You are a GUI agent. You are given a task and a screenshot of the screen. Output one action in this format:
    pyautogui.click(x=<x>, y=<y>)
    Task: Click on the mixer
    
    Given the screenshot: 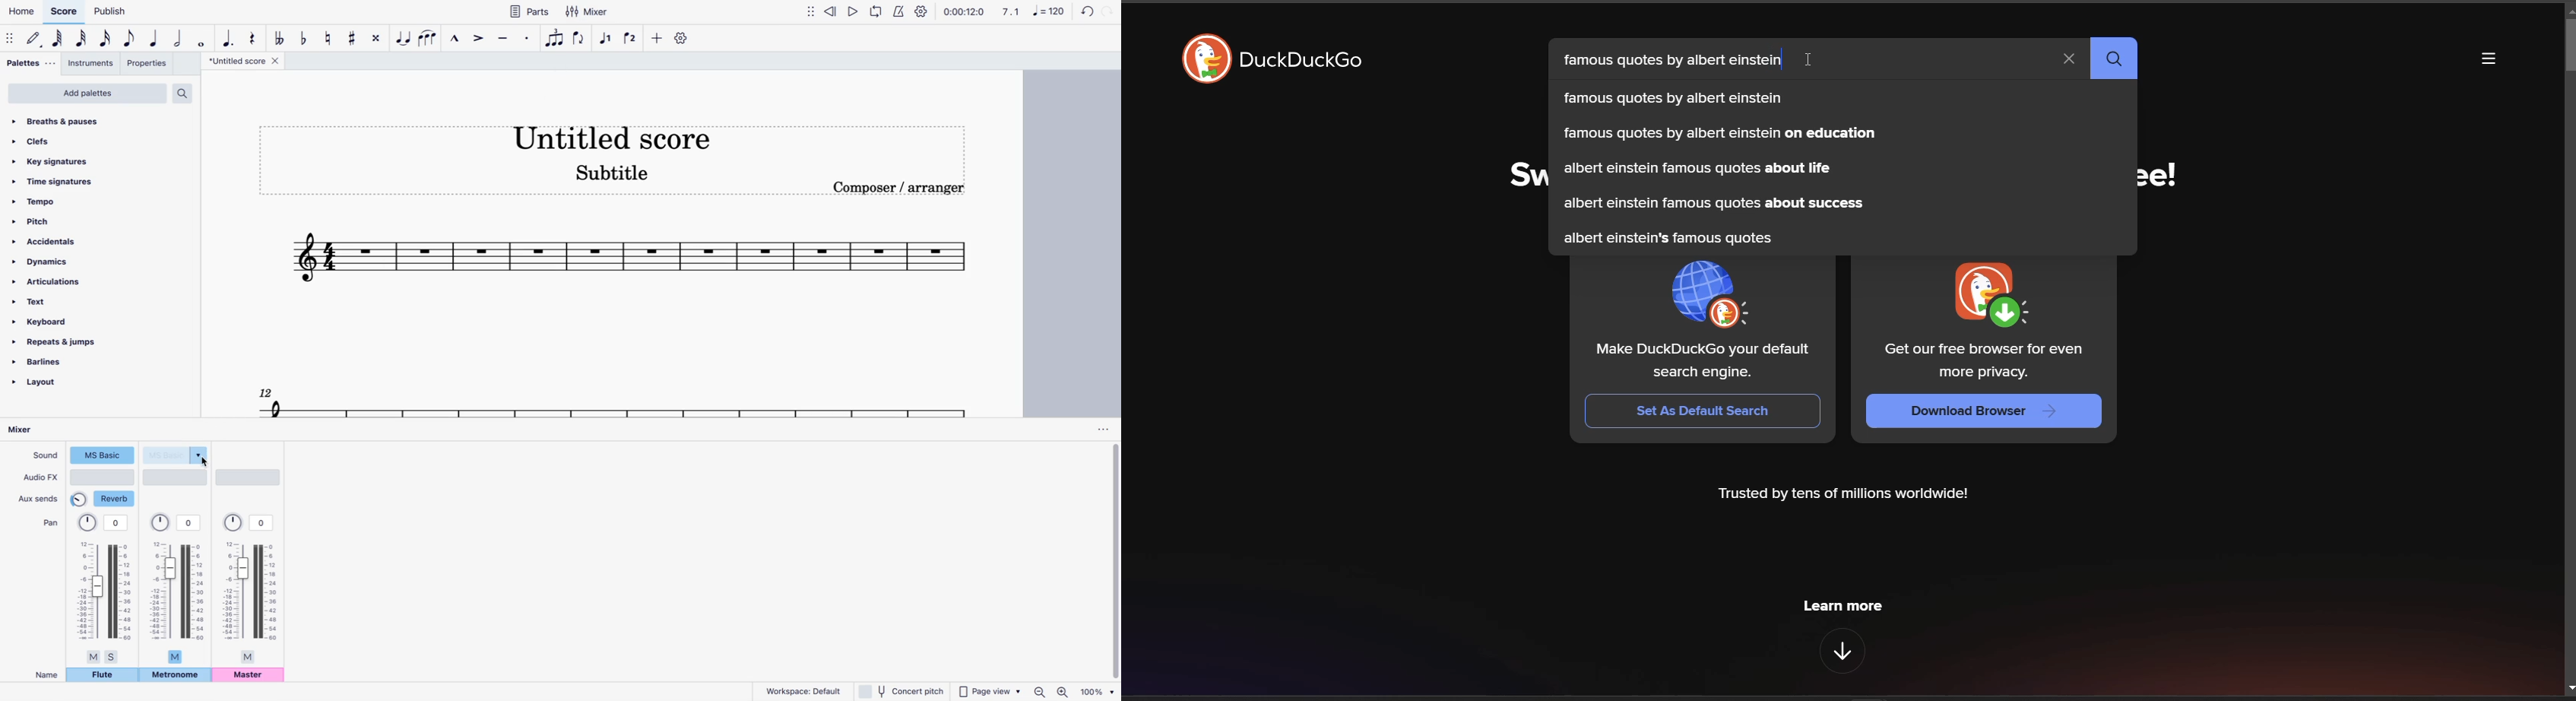 What is the action you would take?
    pyautogui.click(x=587, y=12)
    